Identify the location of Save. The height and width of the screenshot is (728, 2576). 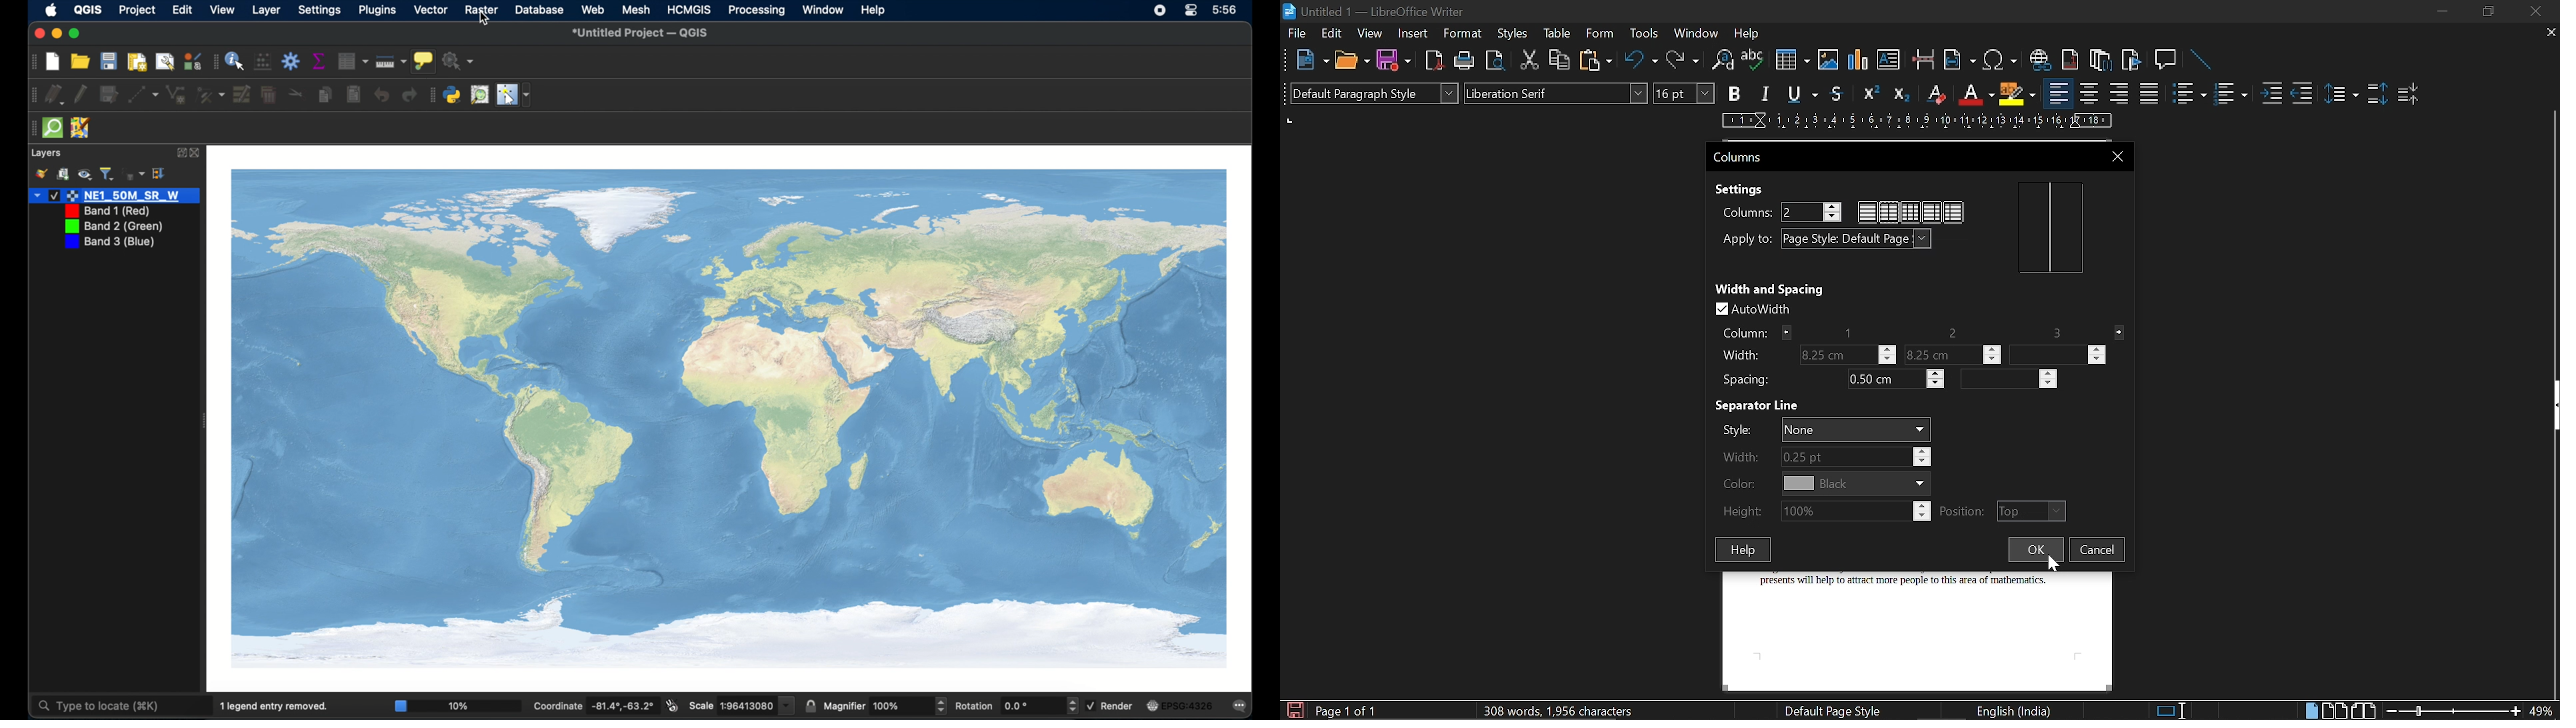
(1293, 707).